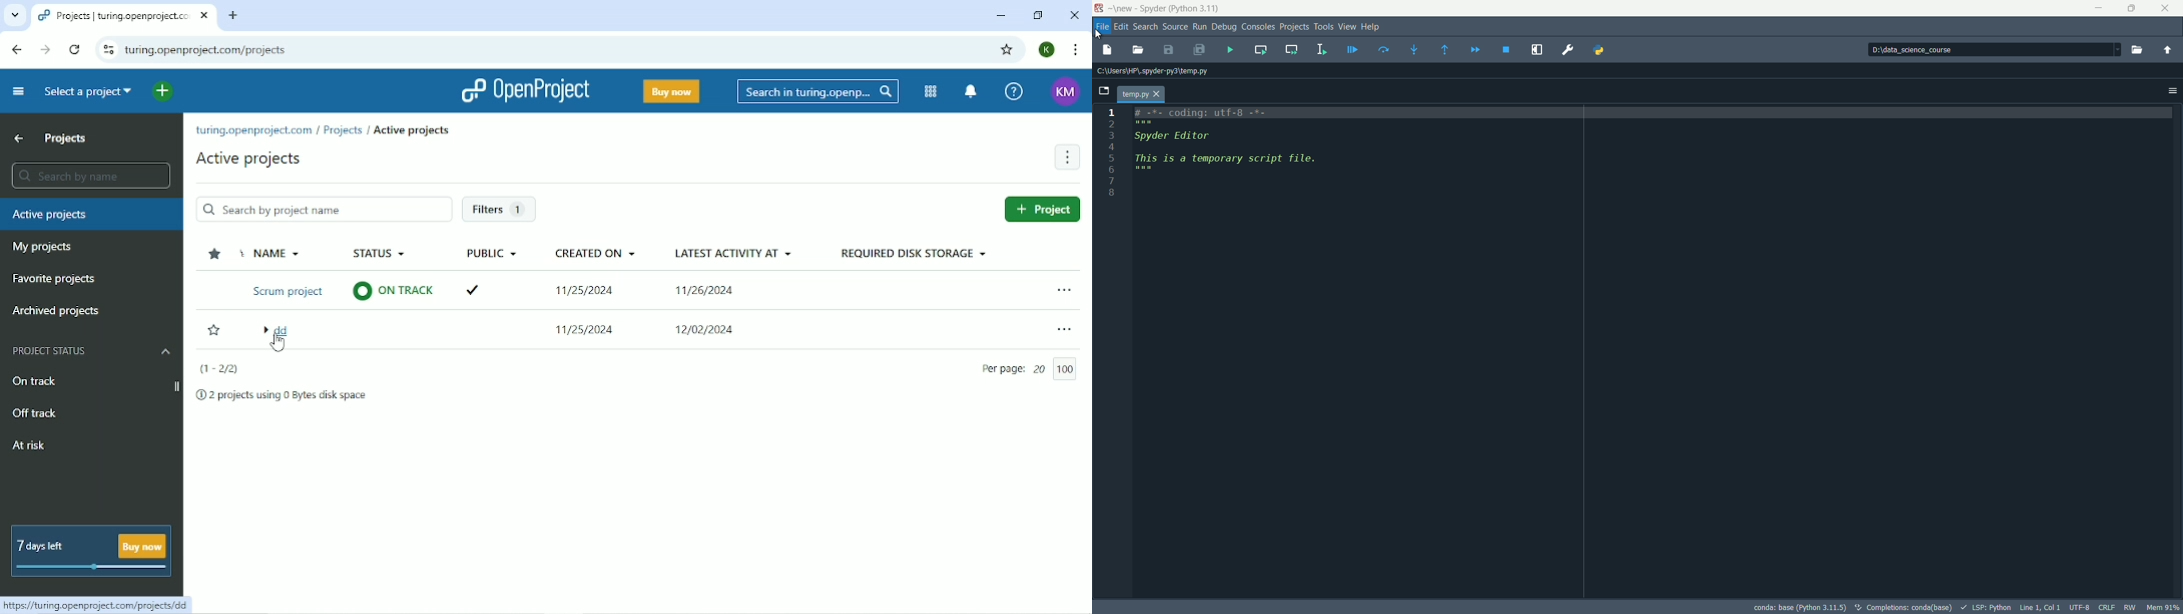 This screenshot has width=2184, height=616. I want to click on Forward, so click(45, 50).